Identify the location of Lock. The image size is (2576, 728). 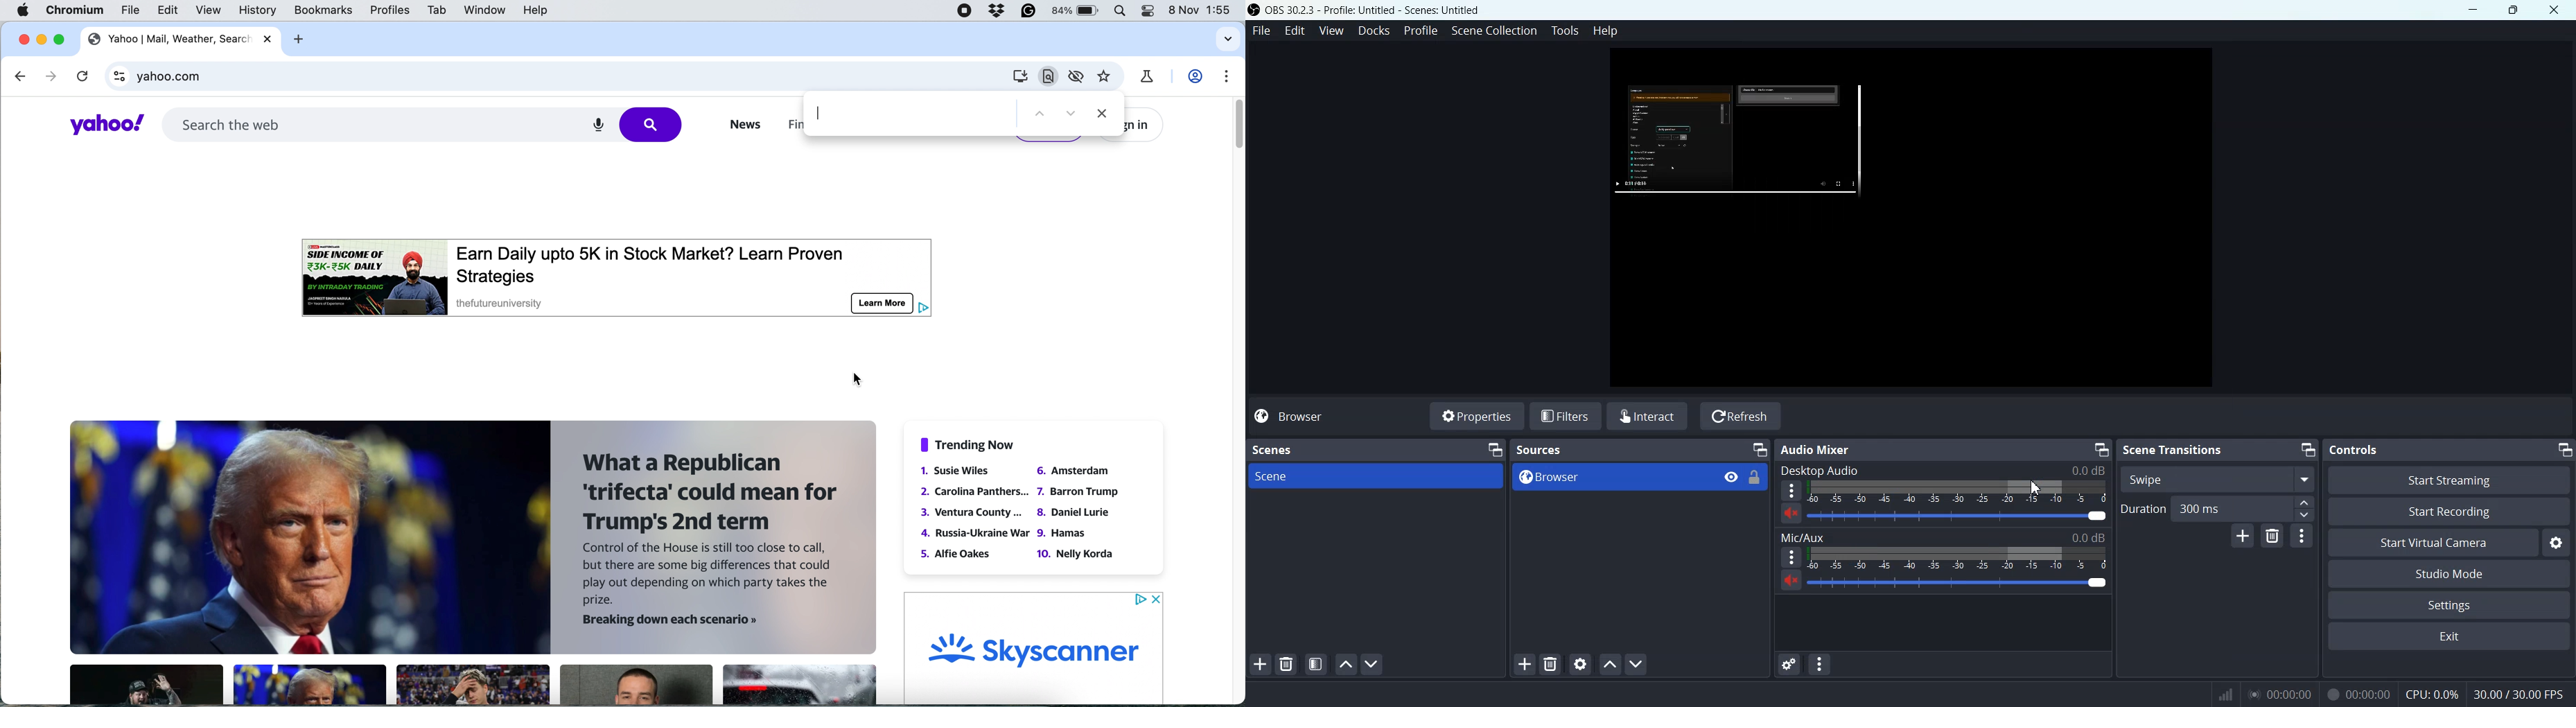
(1755, 478).